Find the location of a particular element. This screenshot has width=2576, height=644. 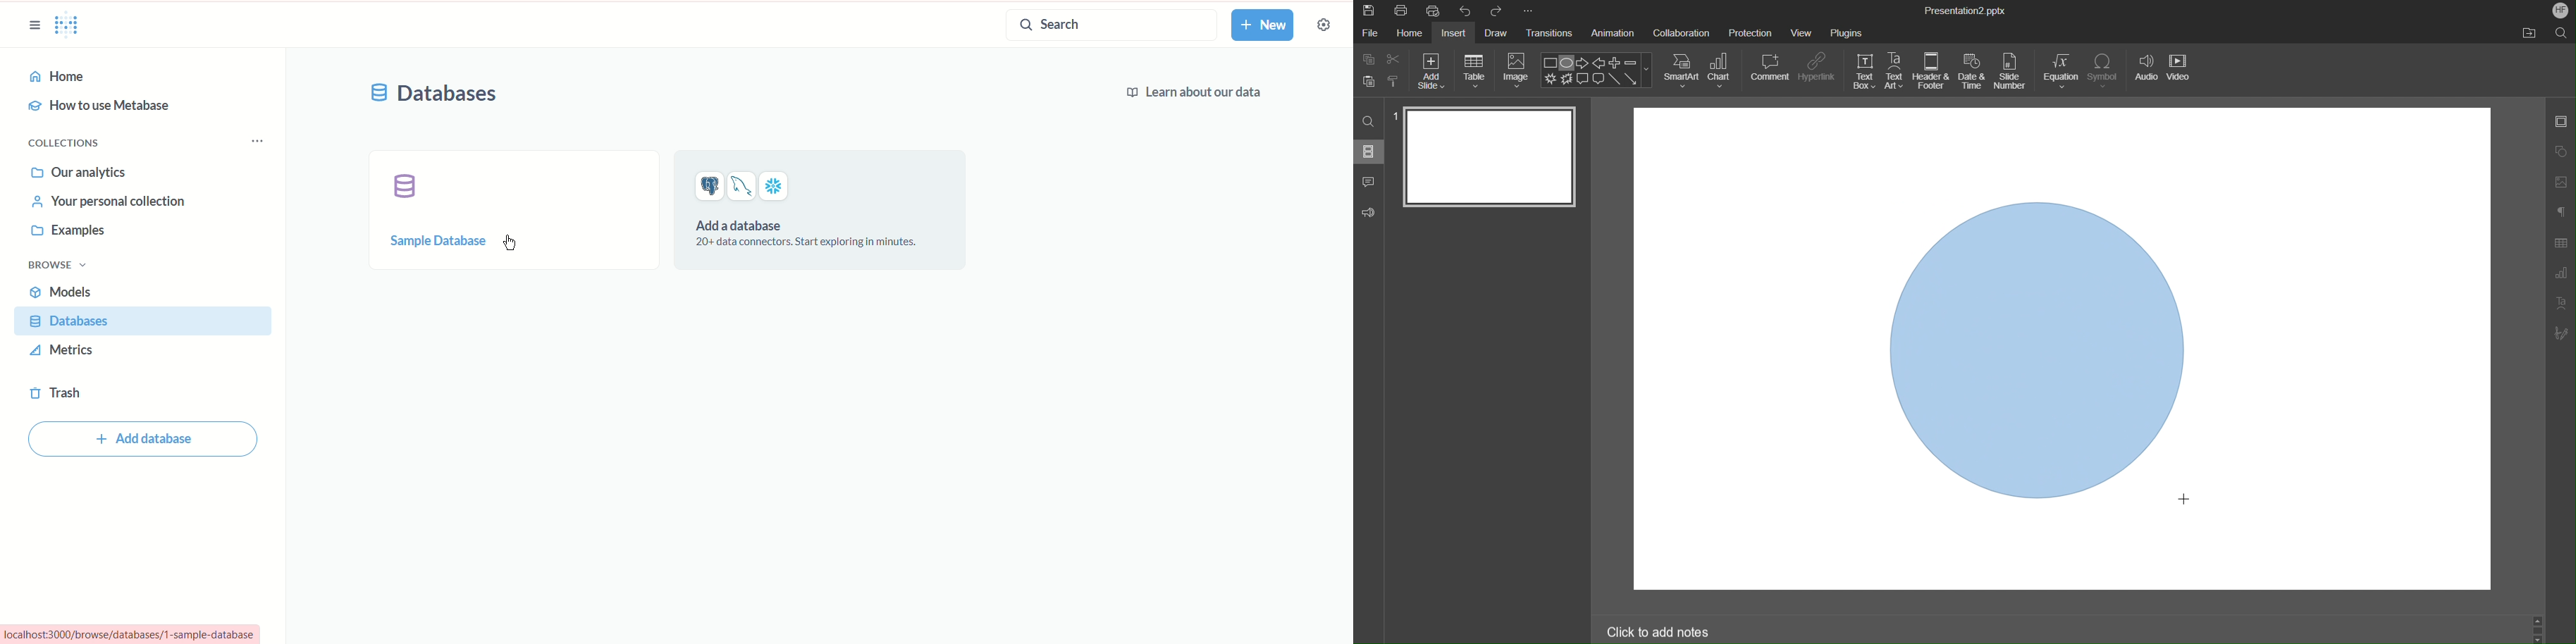

home is located at coordinates (146, 78).